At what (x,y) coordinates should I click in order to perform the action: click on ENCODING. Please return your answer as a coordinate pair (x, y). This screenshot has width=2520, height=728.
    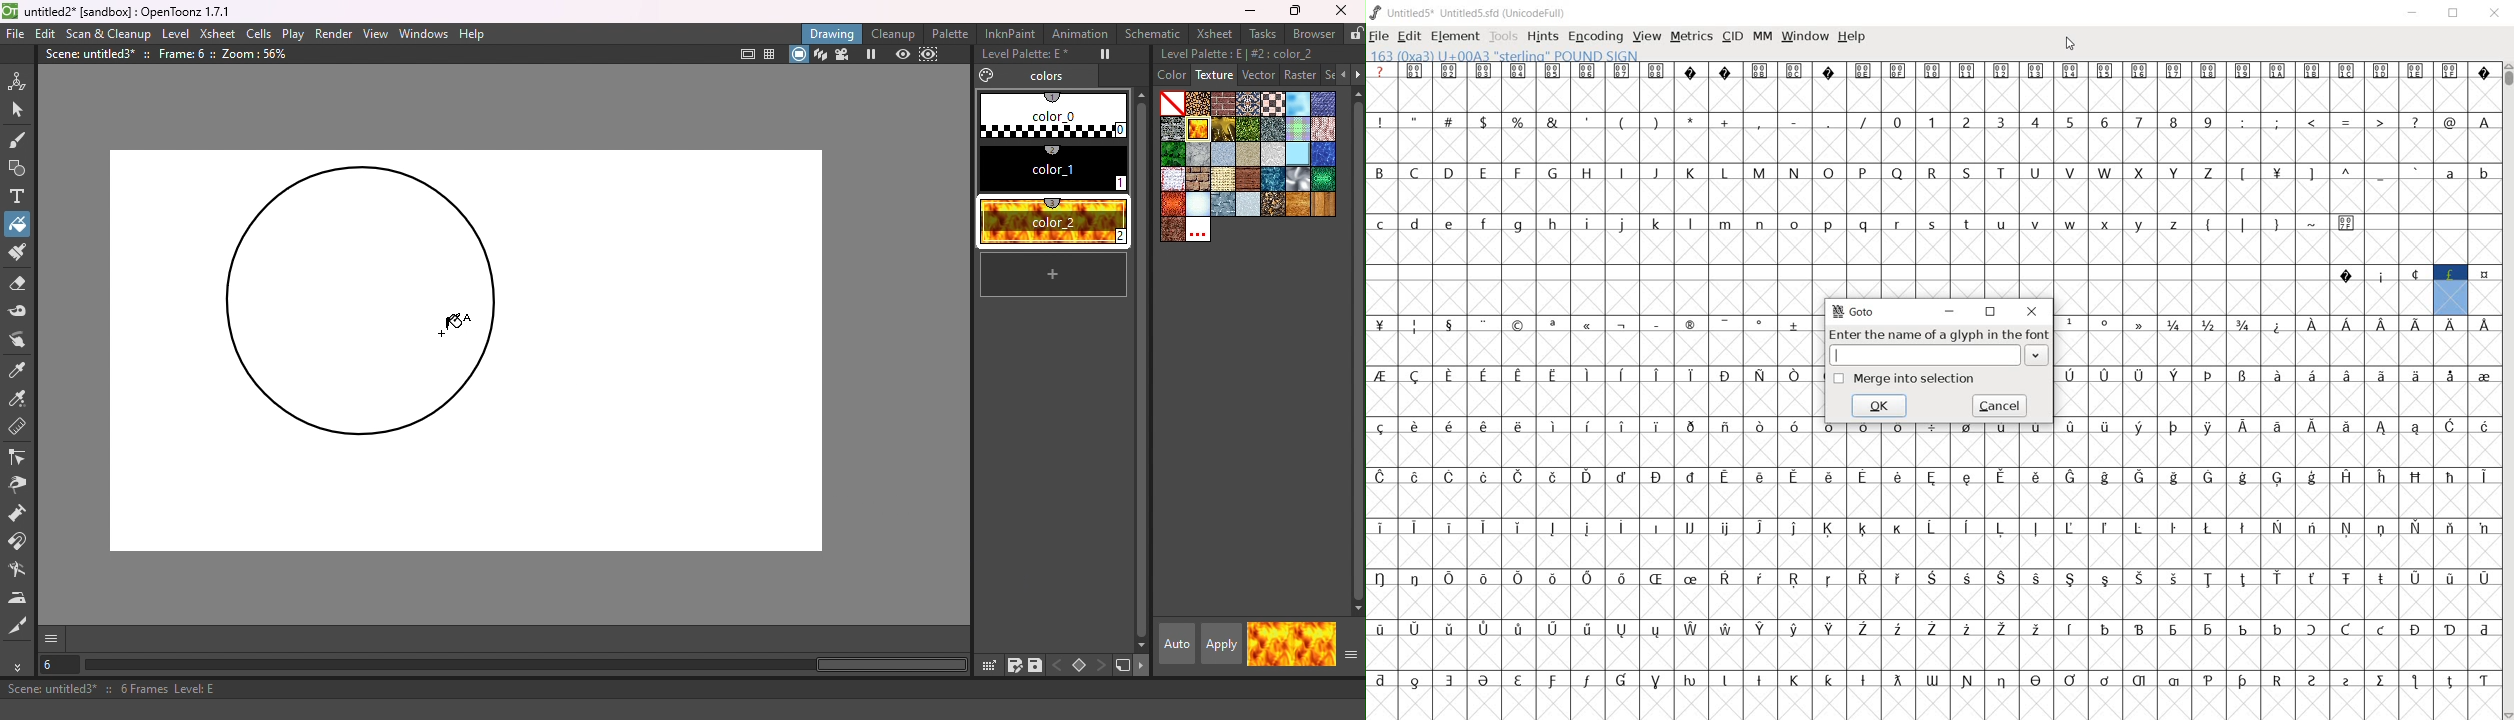
    Looking at the image, I should click on (1594, 36).